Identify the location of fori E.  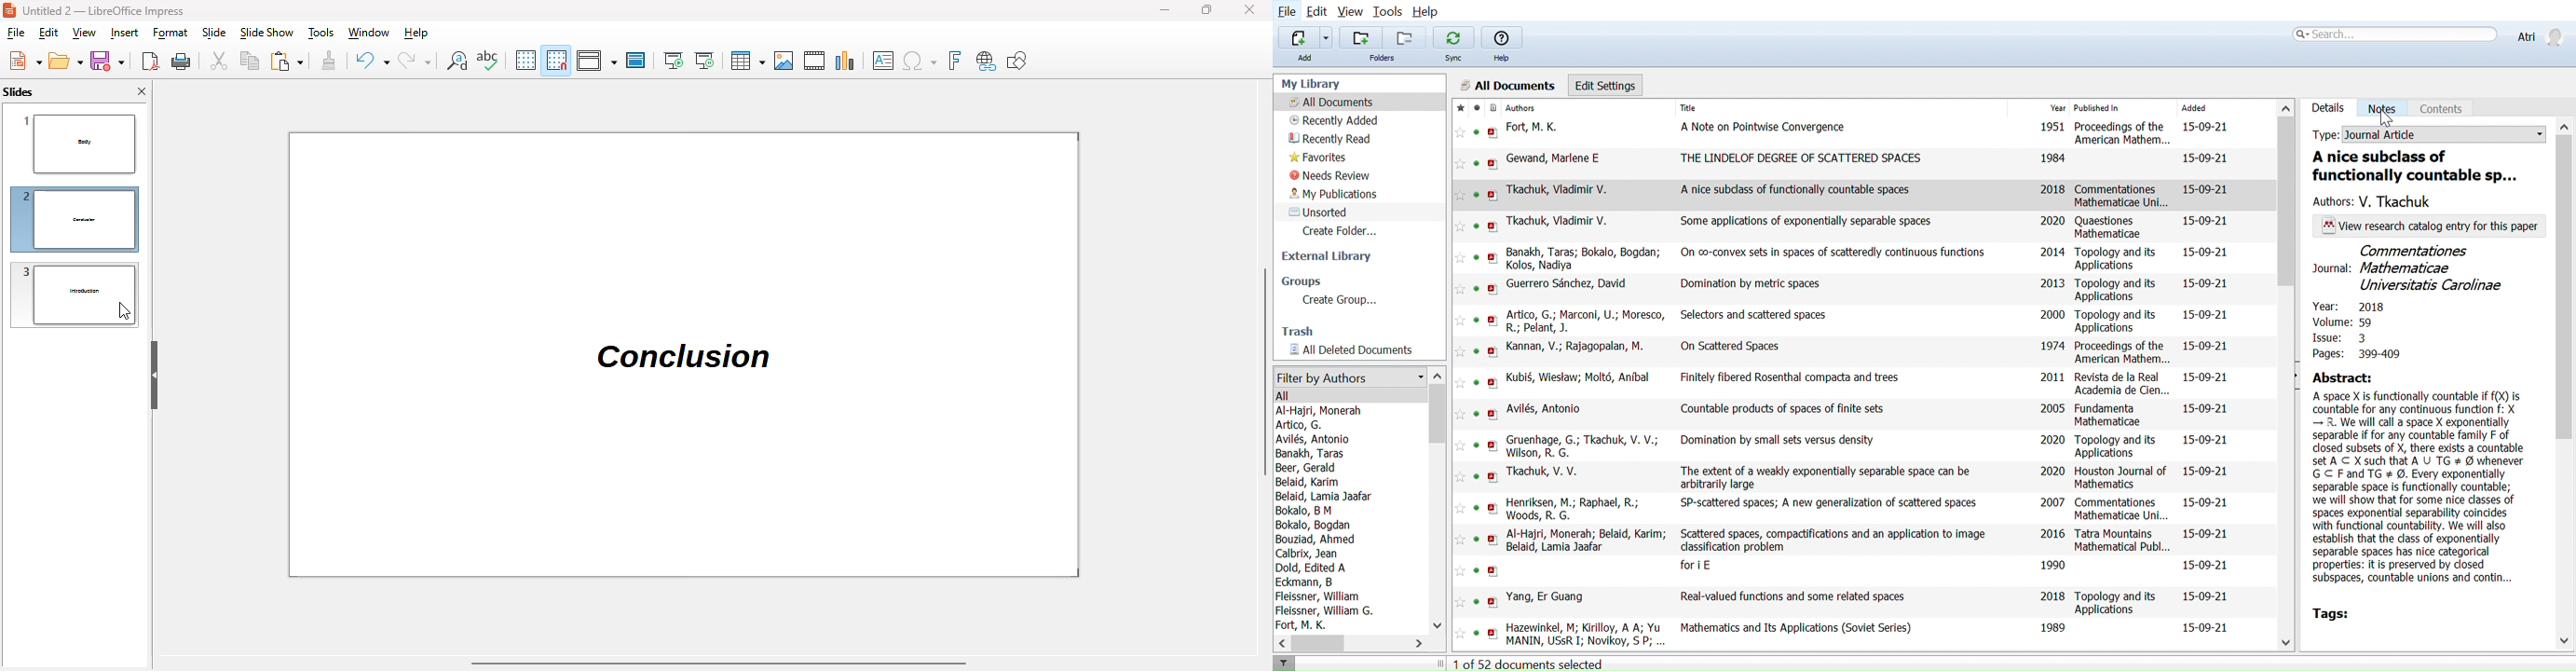
(1701, 566).